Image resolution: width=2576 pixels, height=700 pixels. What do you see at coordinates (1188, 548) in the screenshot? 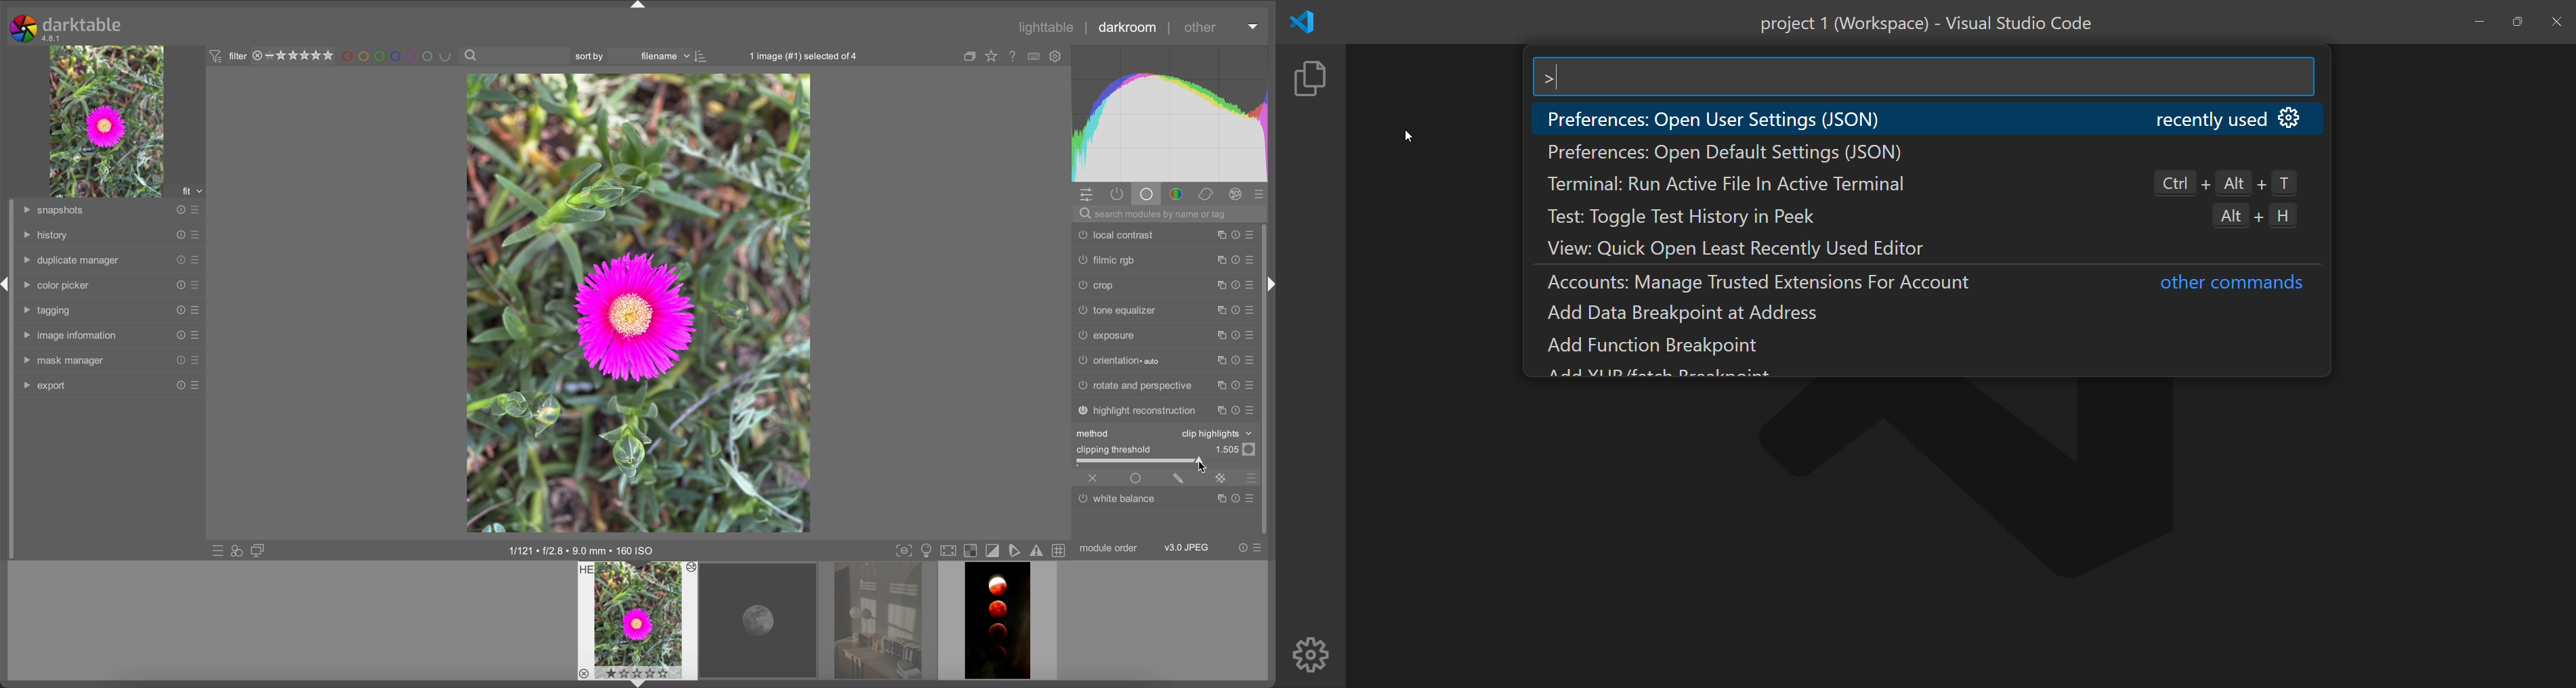
I see `JPEG` at bounding box center [1188, 548].